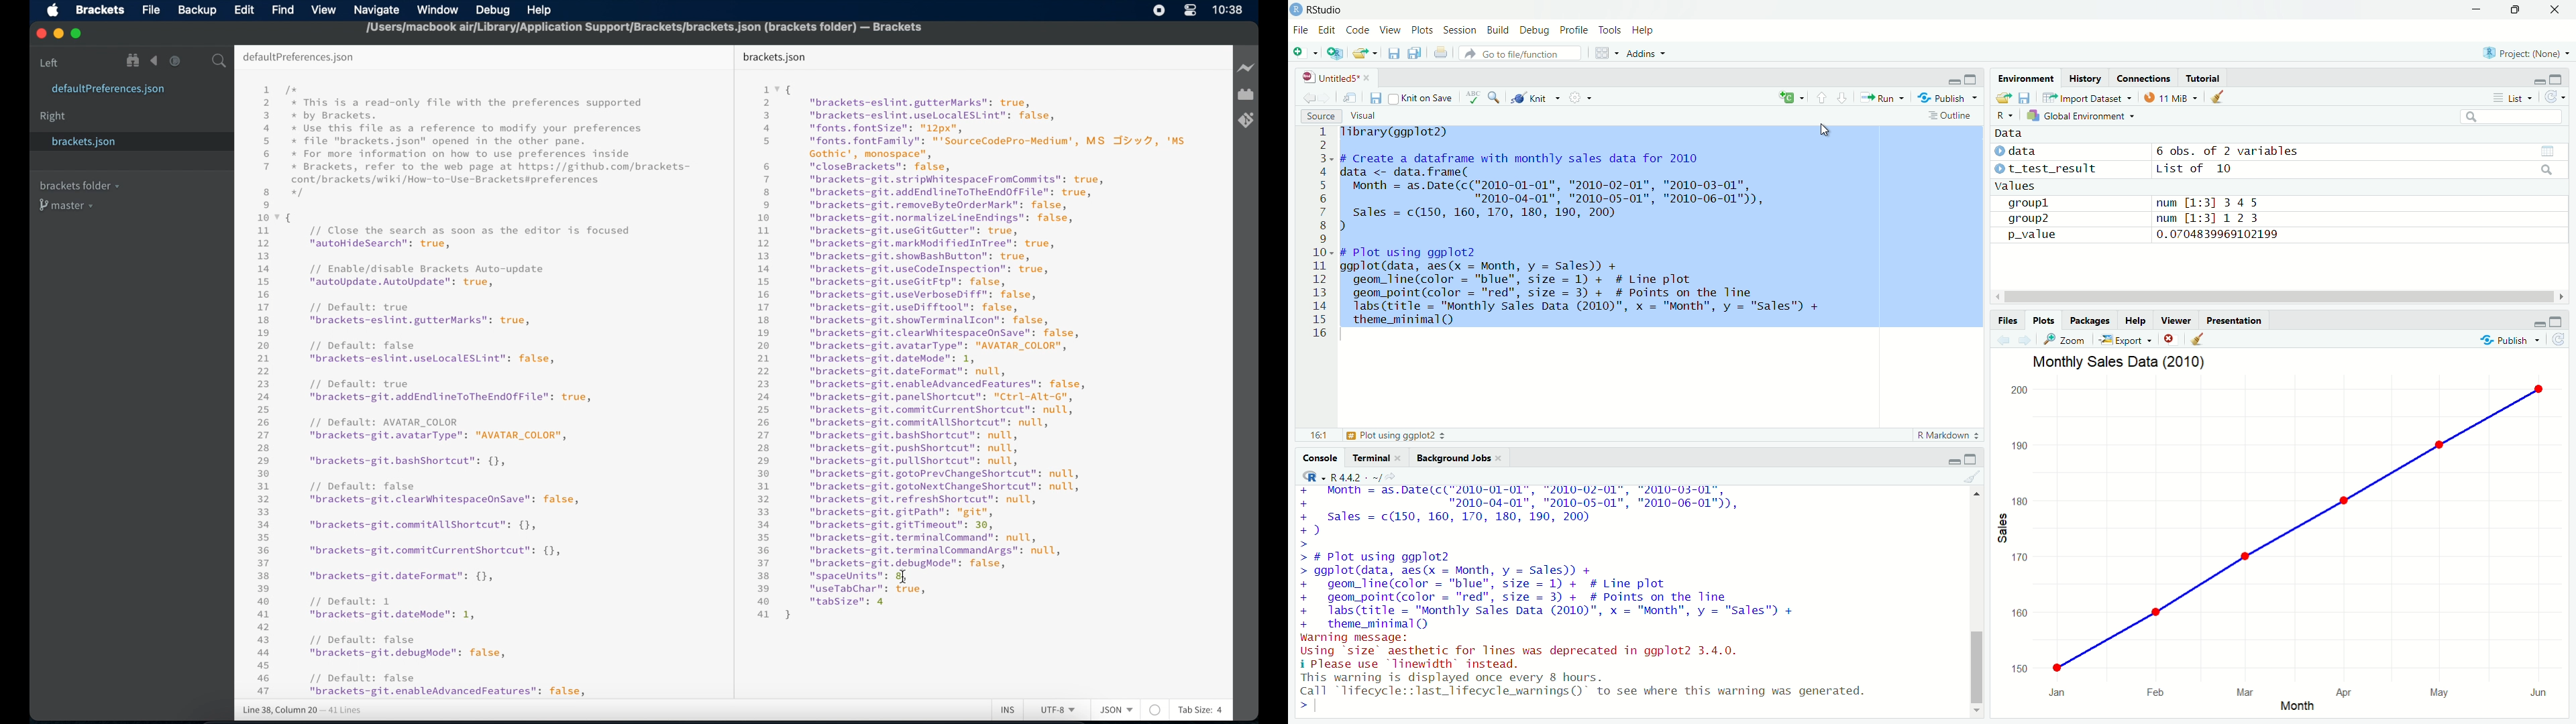 Image resolution: width=2576 pixels, height=728 pixels. Describe the element at coordinates (1366, 54) in the screenshot. I see `open an existing file` at that location.